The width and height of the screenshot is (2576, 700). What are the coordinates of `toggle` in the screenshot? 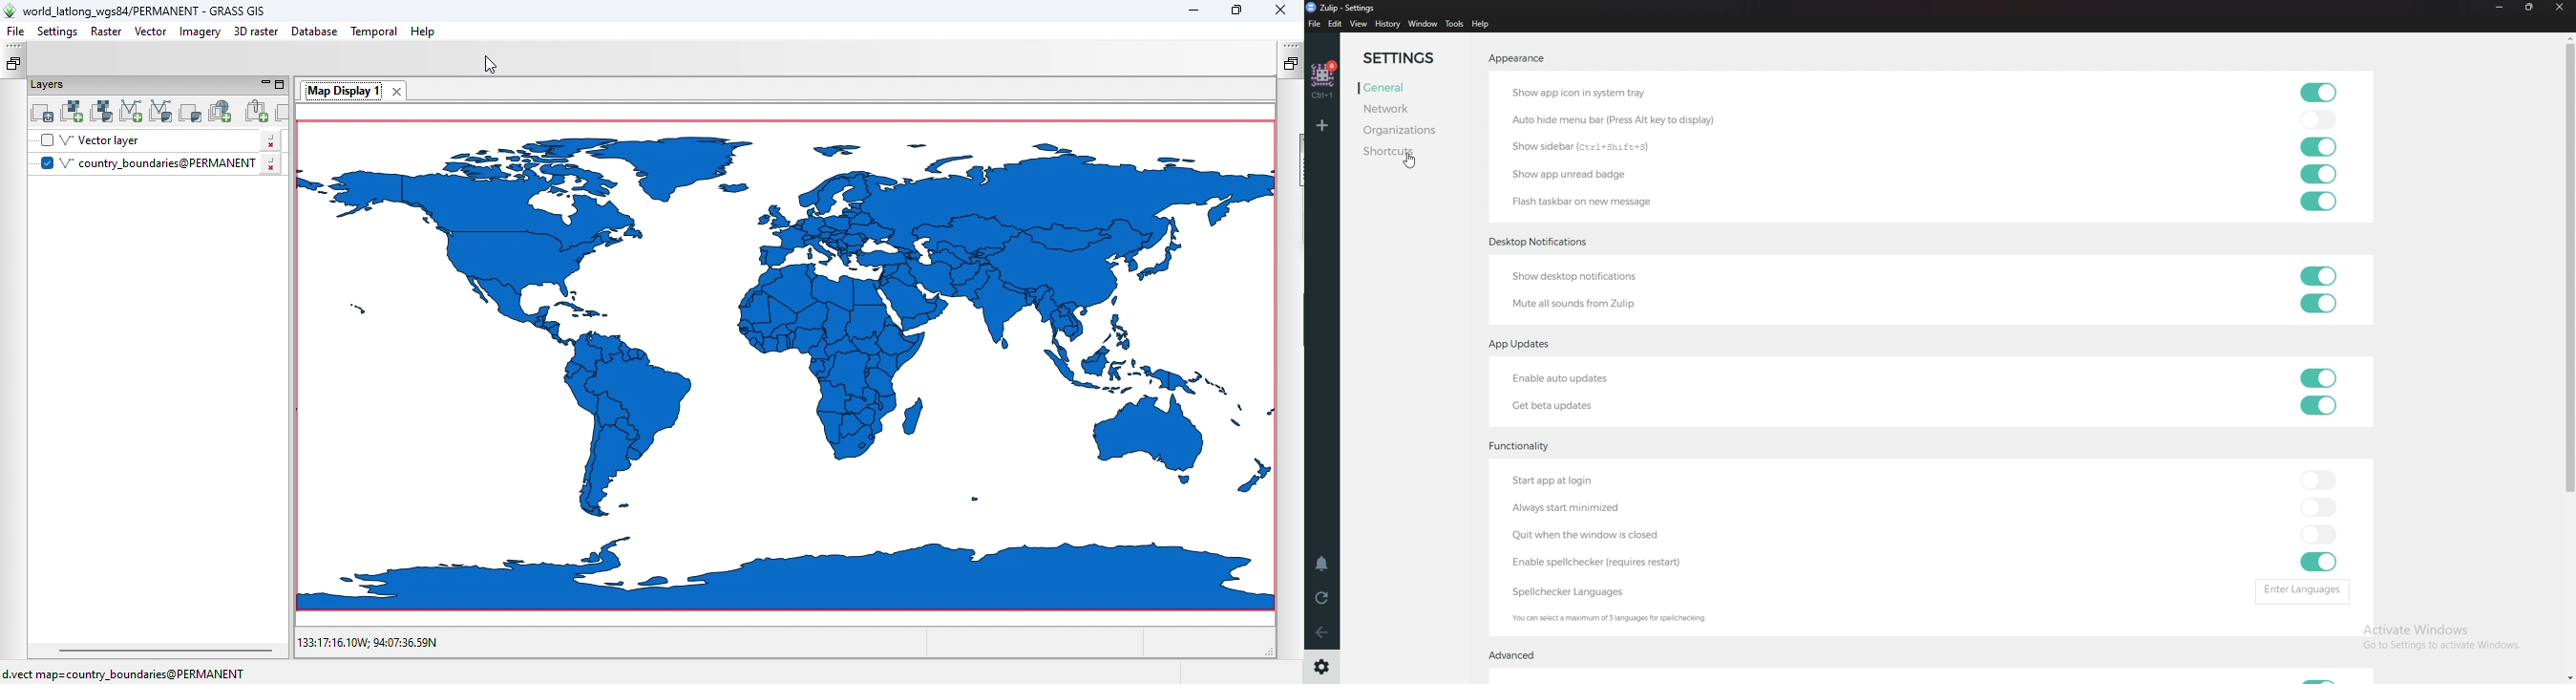 It's located at (2316, 509).